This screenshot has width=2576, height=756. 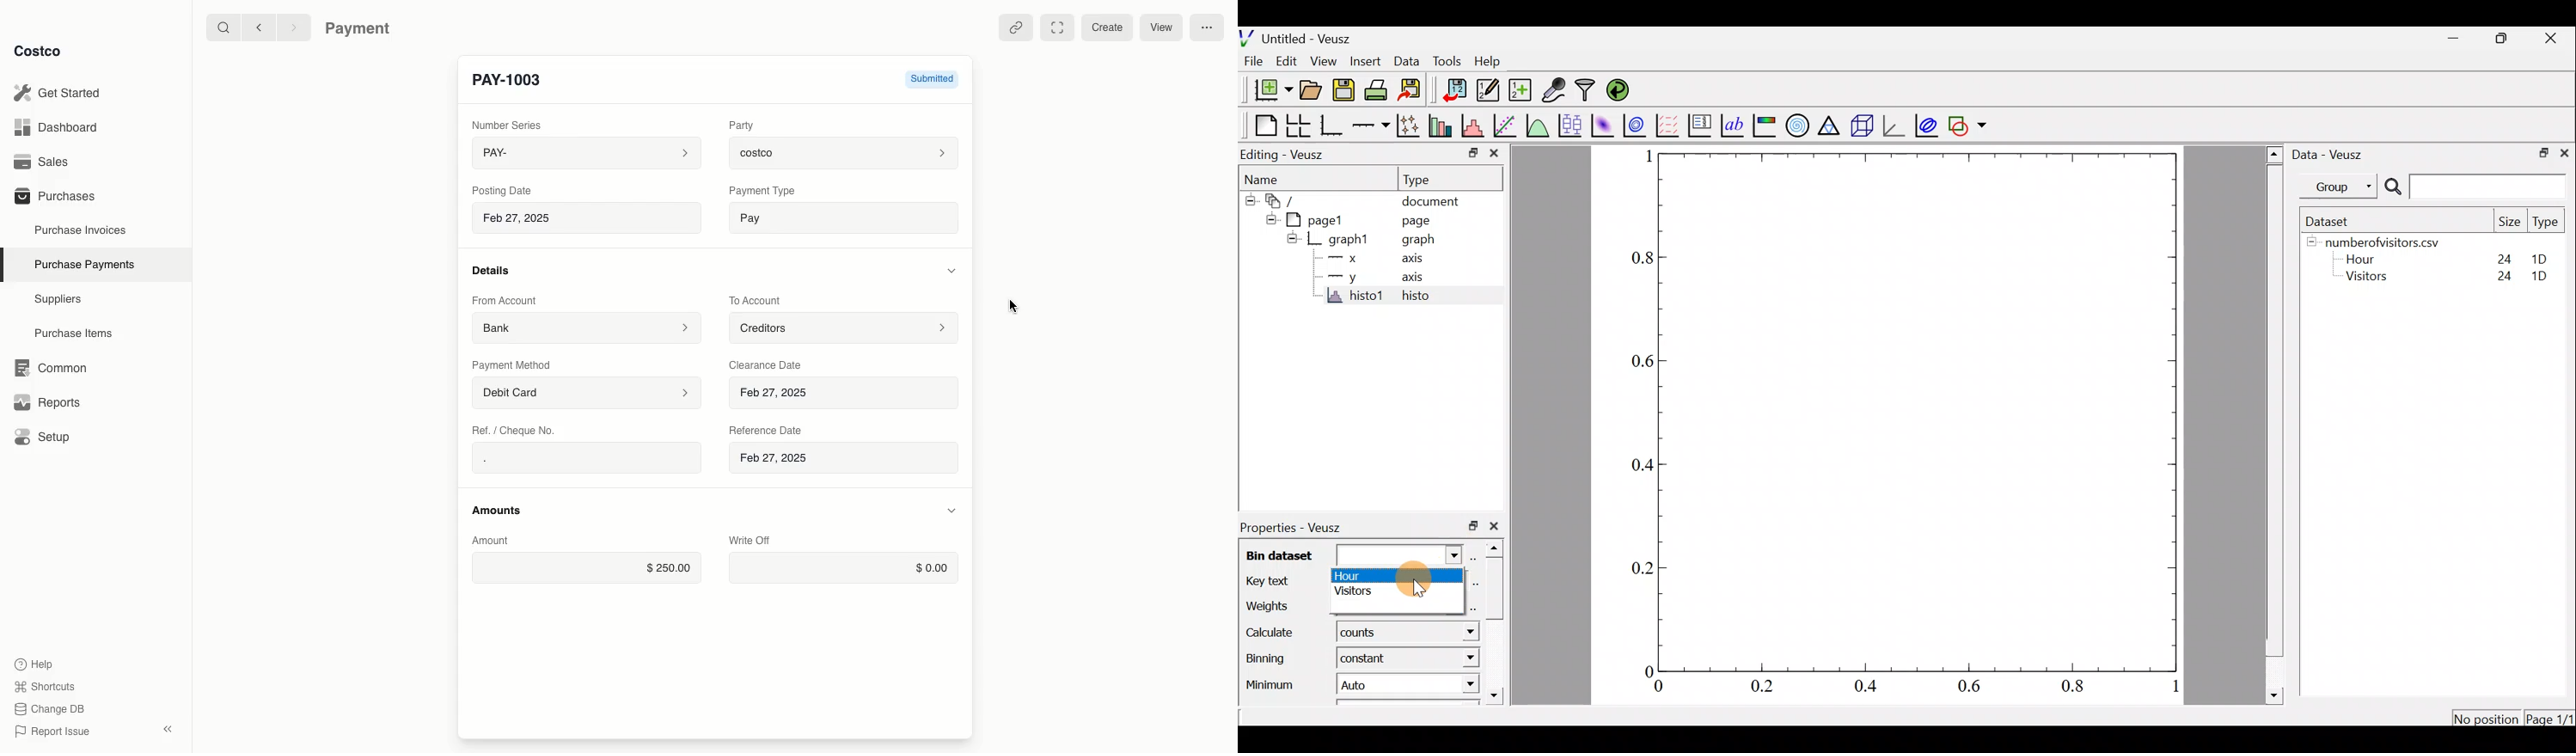 What do you see at coordinates (1058, 27) in the screenshot?
I see `Full width toggle` at bounding box center [1058, 27].